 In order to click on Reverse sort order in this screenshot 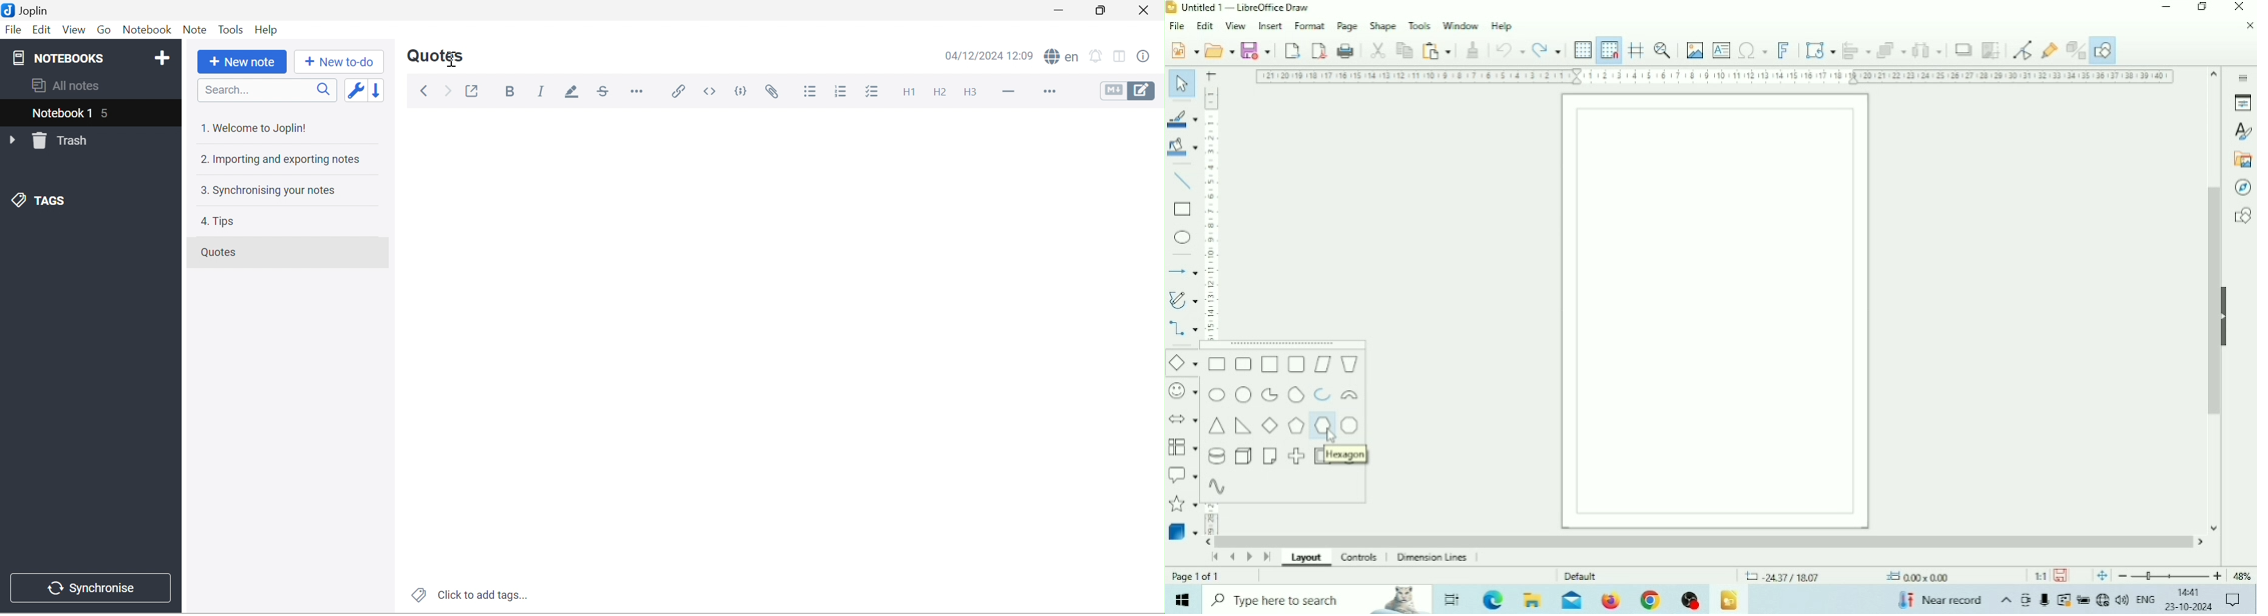, I will do `click(379, 88)`.